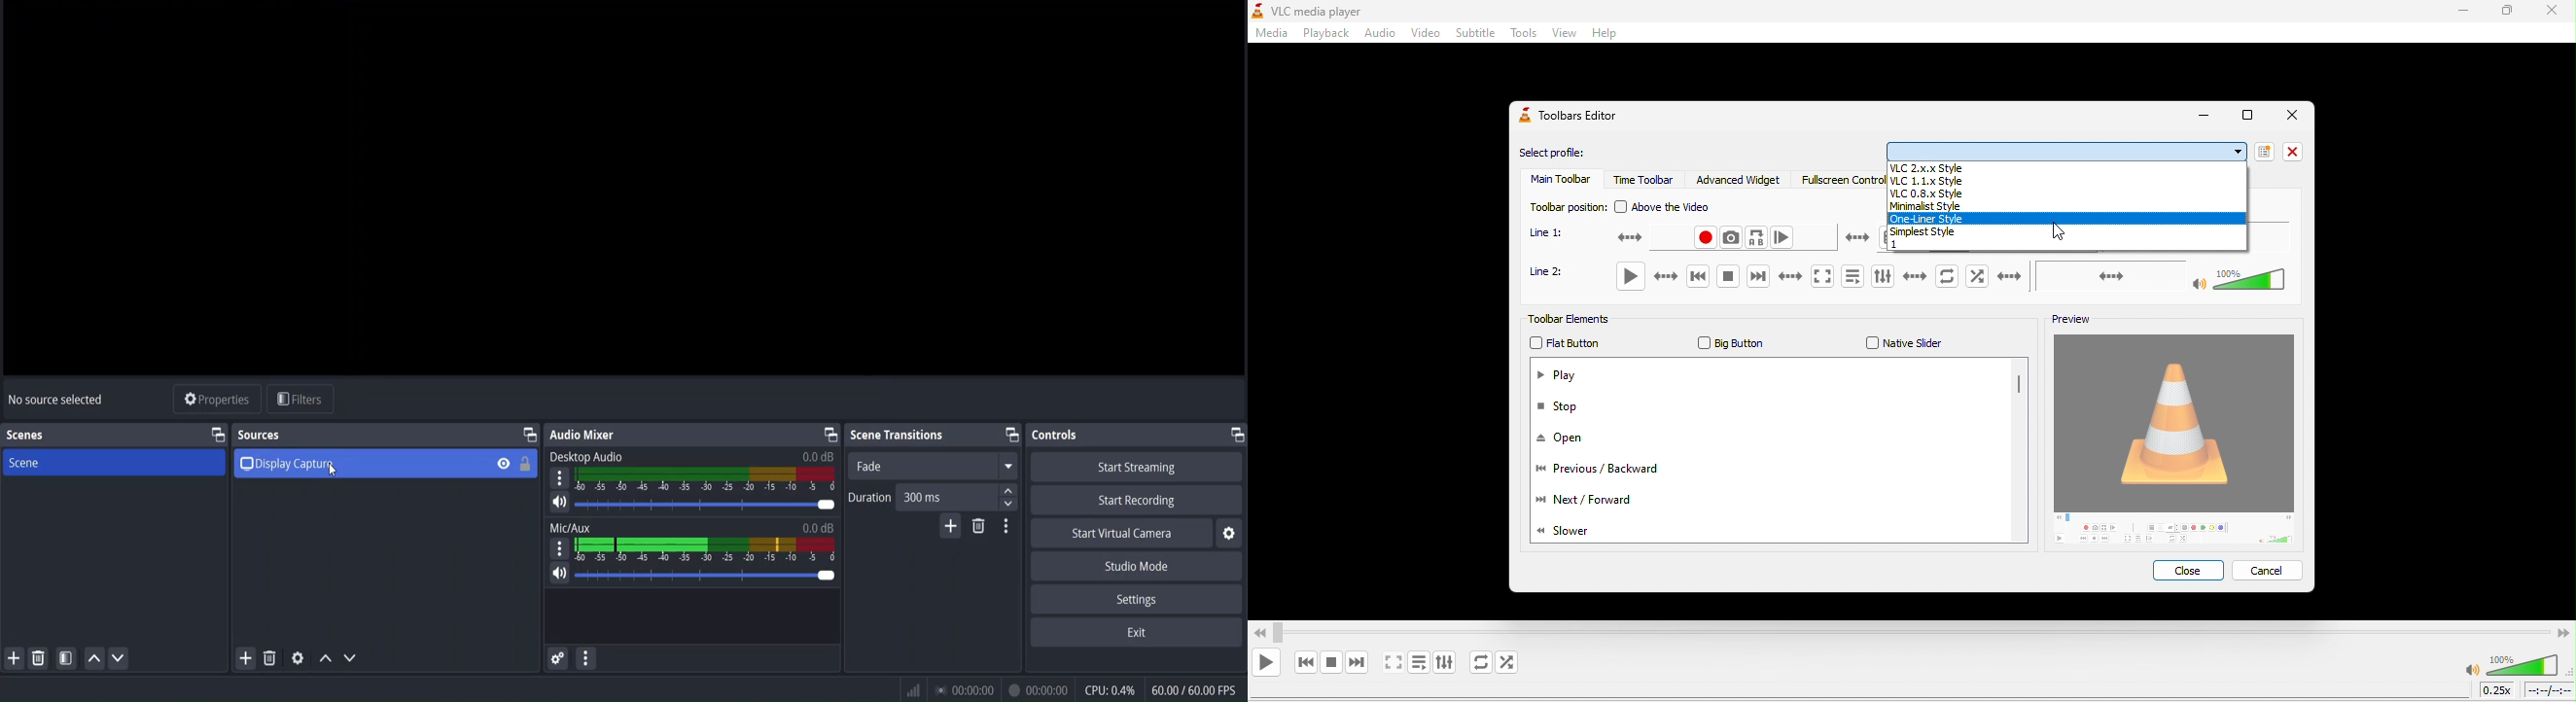 The height and width of the screenshot is (728, 2576). I want to click on remove selected scene, so click(40, 658).